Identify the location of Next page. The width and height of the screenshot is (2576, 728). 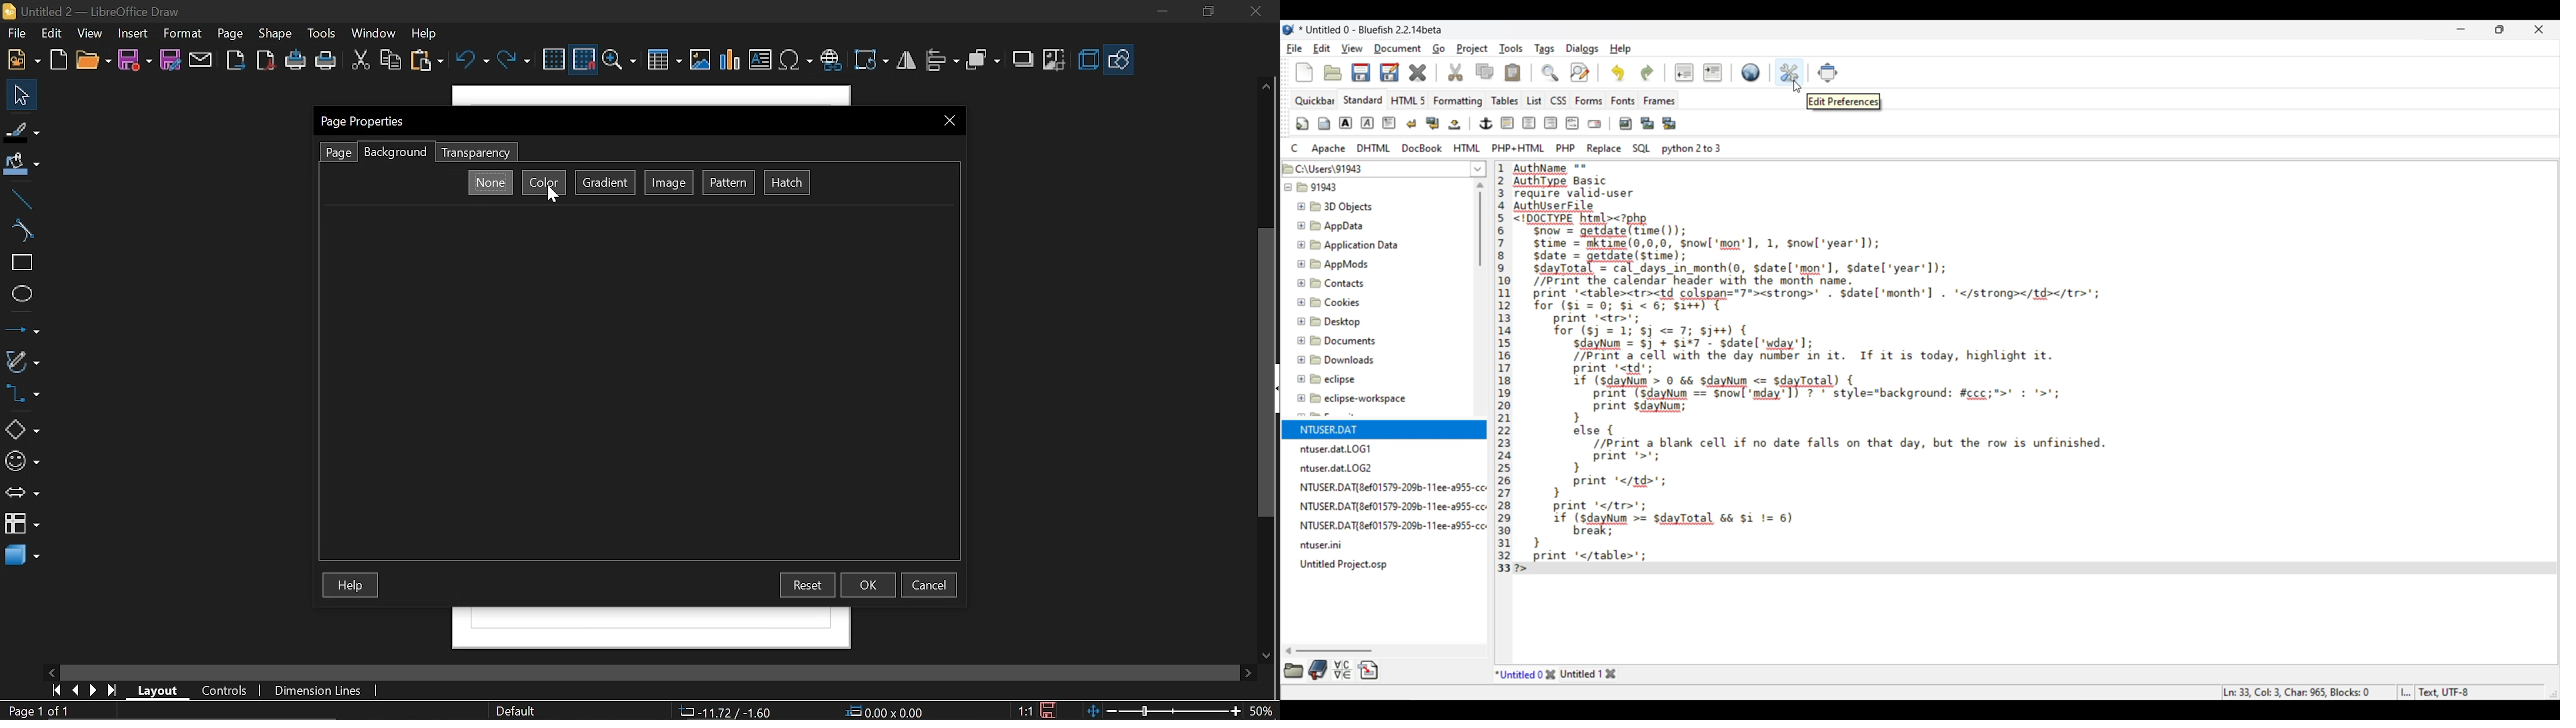
(94, 690).